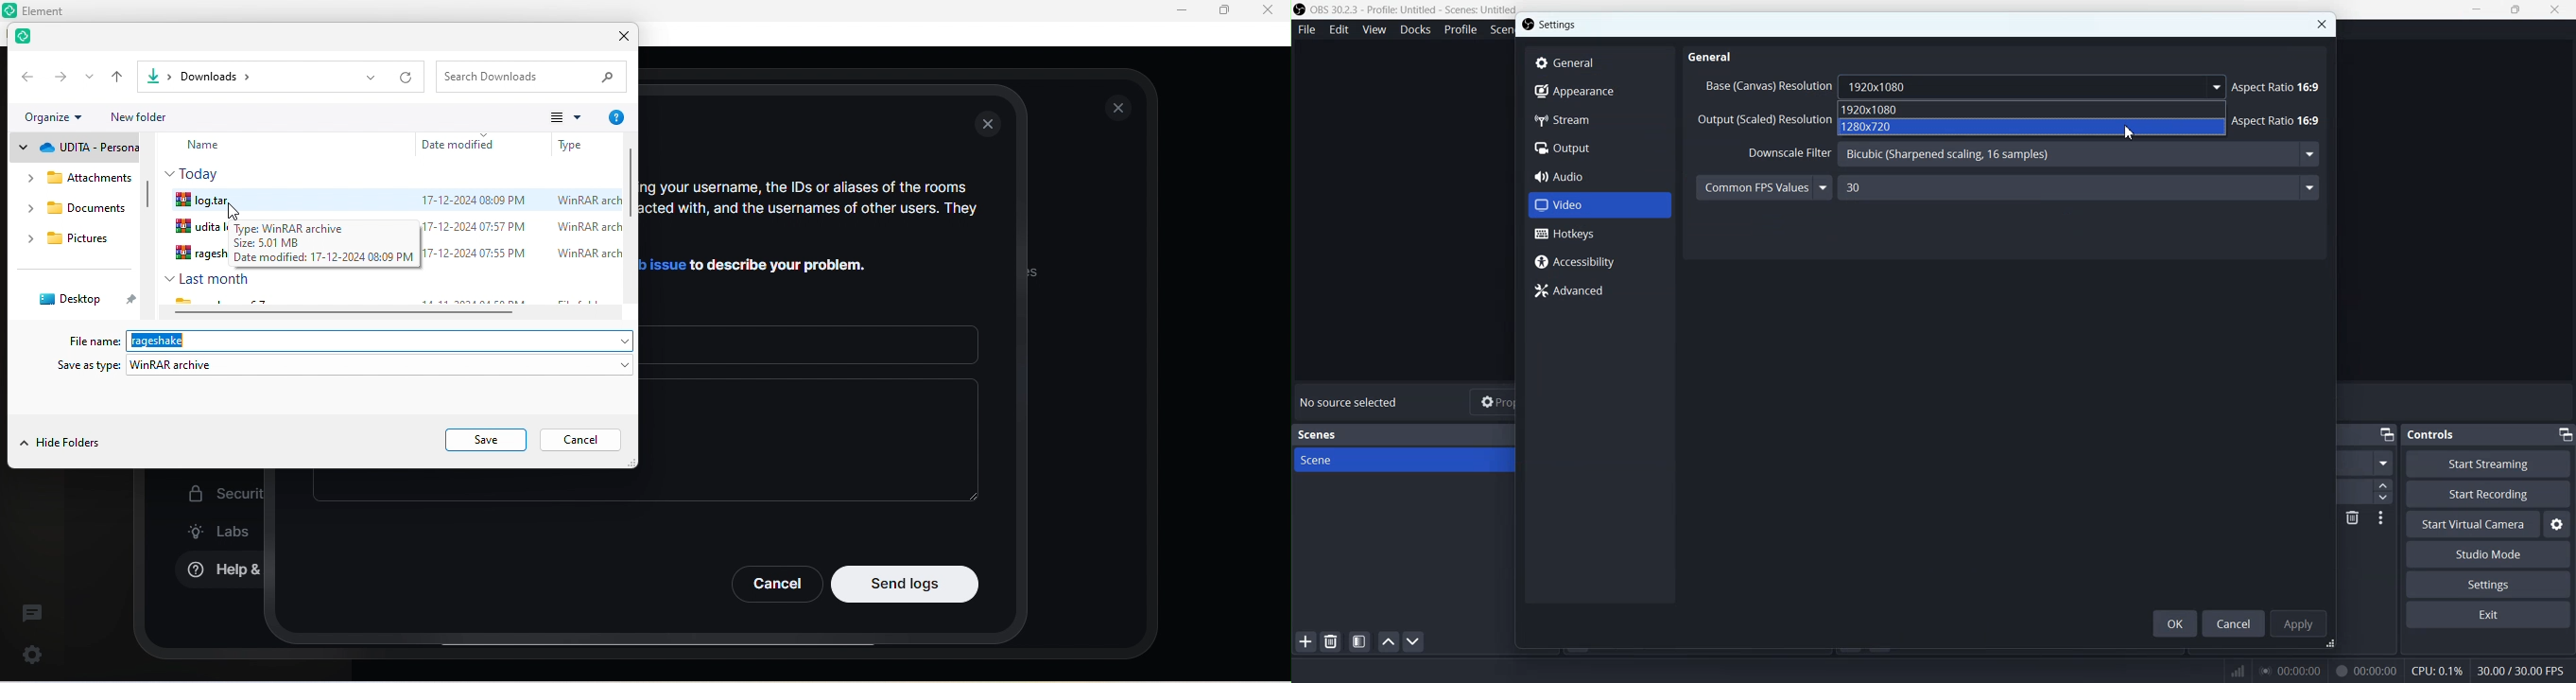 Image resolution: width=2576 pixels, height=700 pixels. I want to click on WinRAR arch, so click(587, 226).